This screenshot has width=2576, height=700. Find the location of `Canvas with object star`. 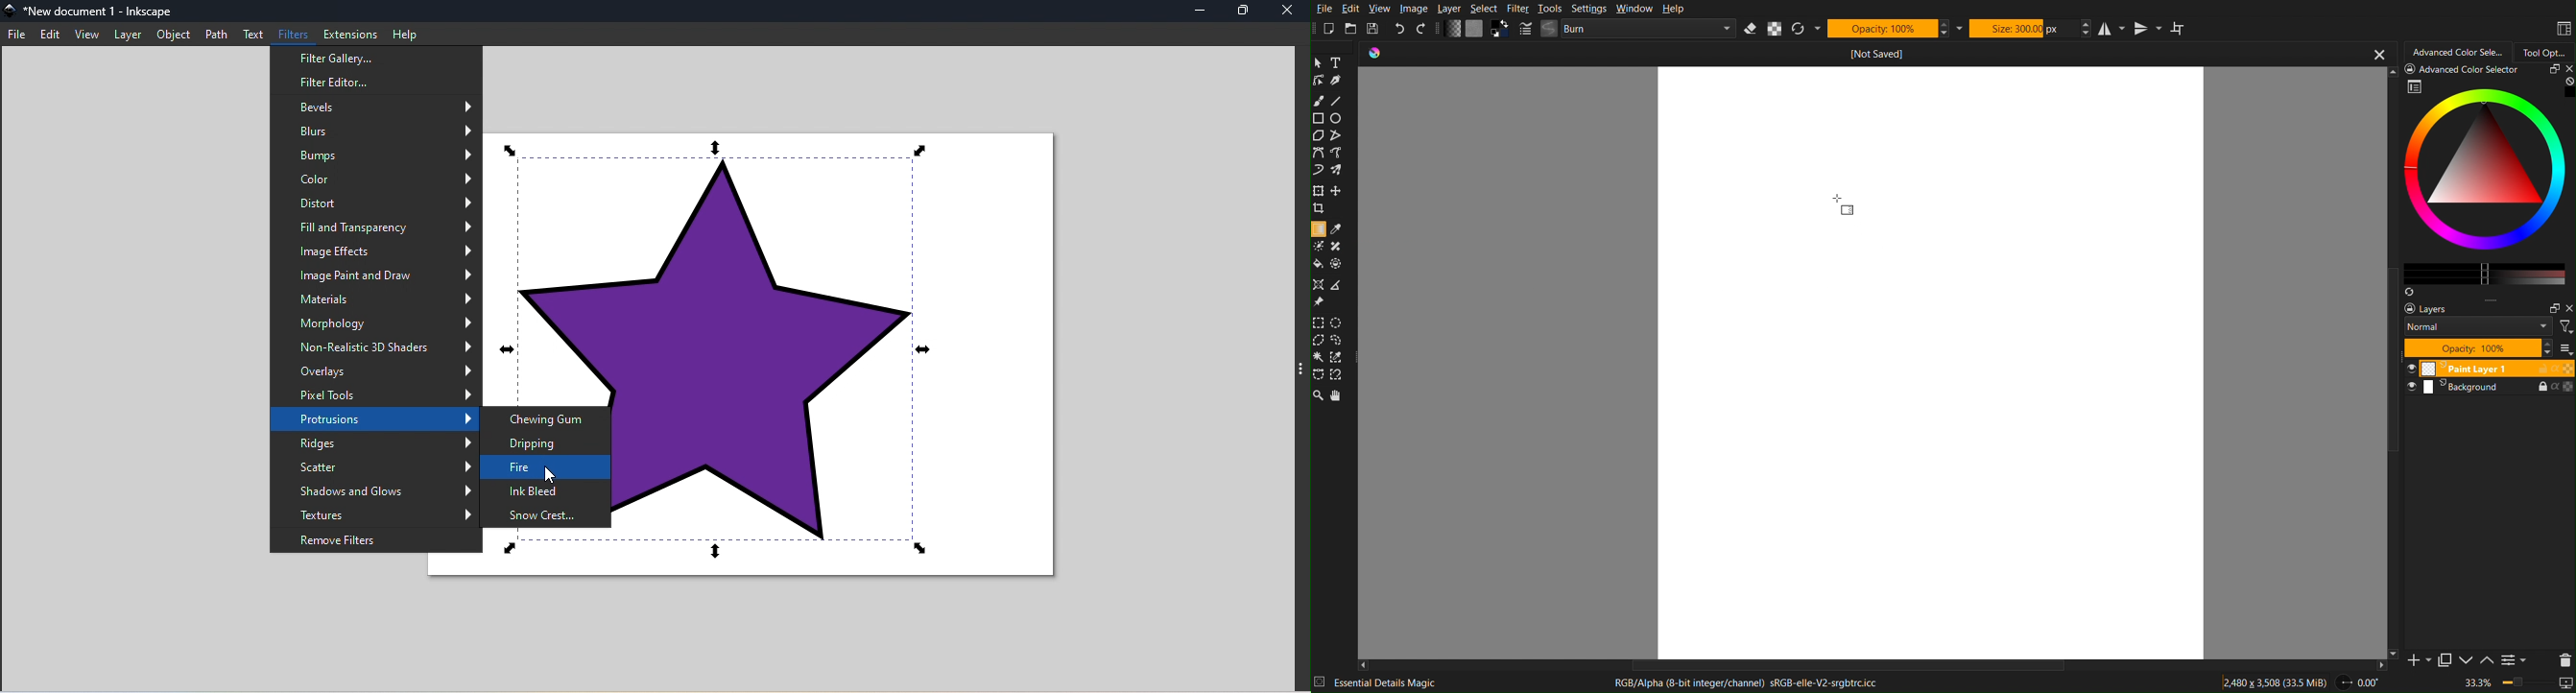

Canvas with object star is located at coordinates (838, 354).